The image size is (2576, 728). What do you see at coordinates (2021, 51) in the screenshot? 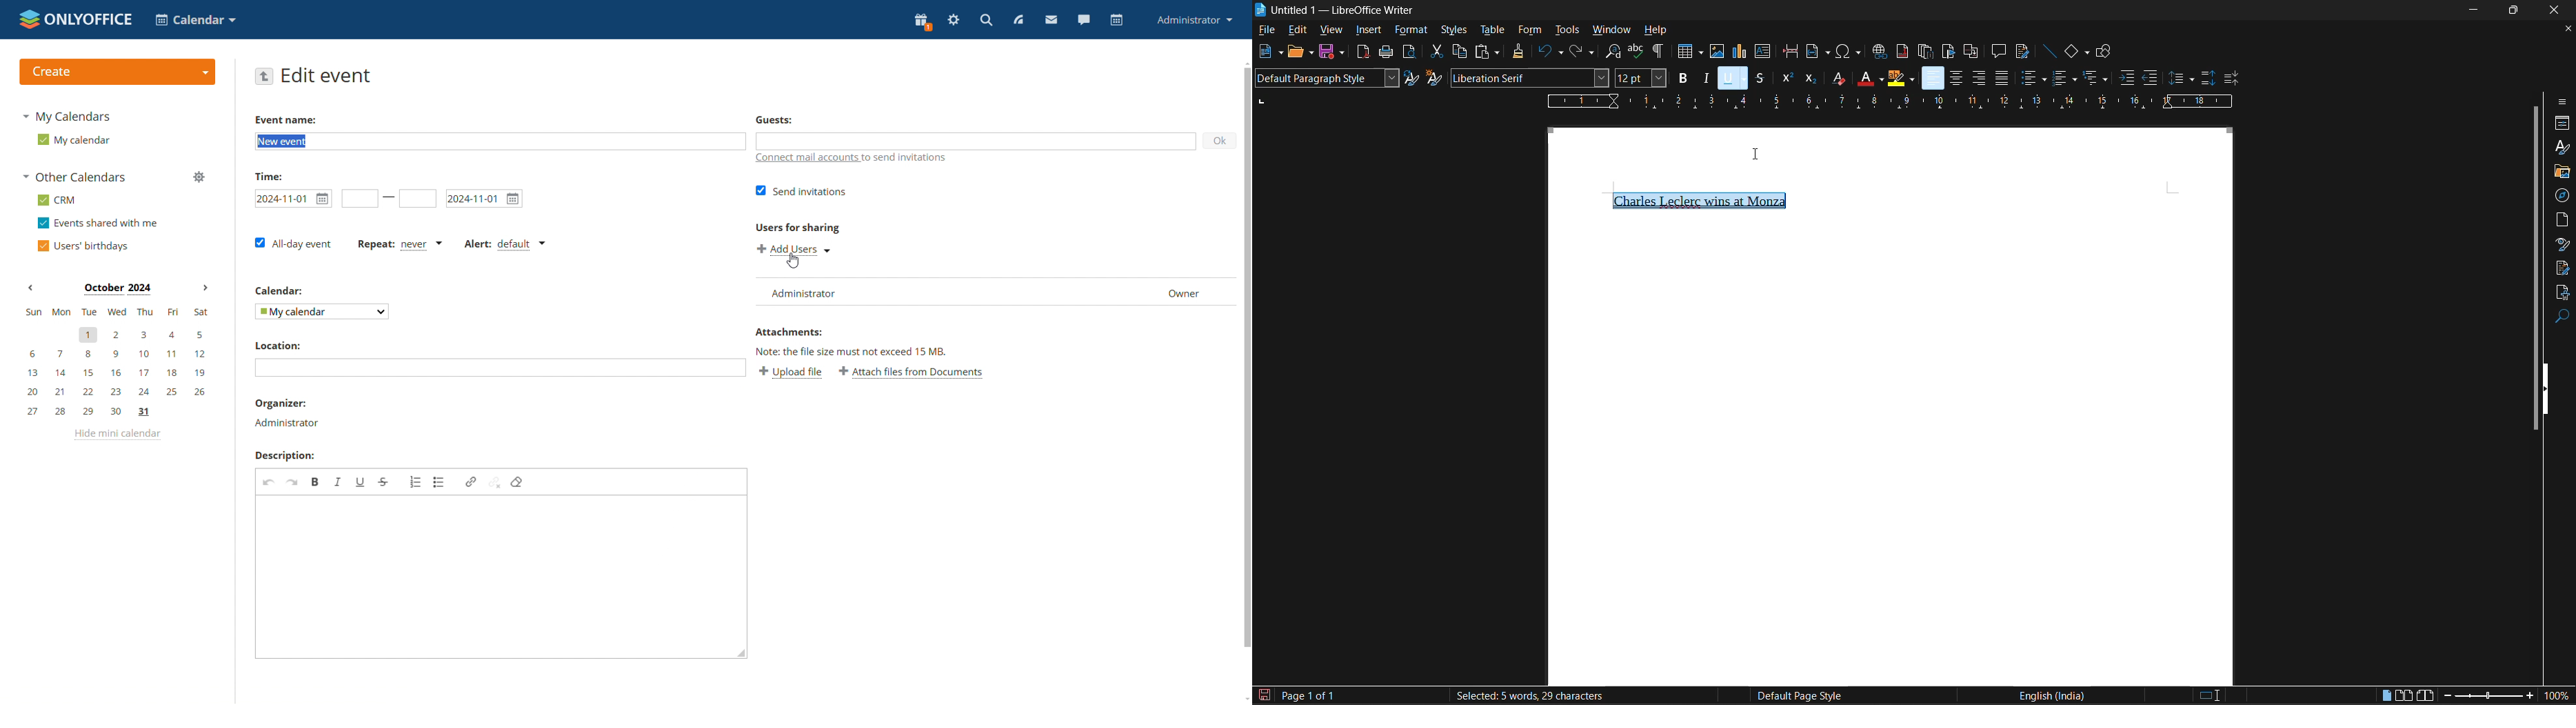
I see `show track change functions` at bounding box center [2021, 51].